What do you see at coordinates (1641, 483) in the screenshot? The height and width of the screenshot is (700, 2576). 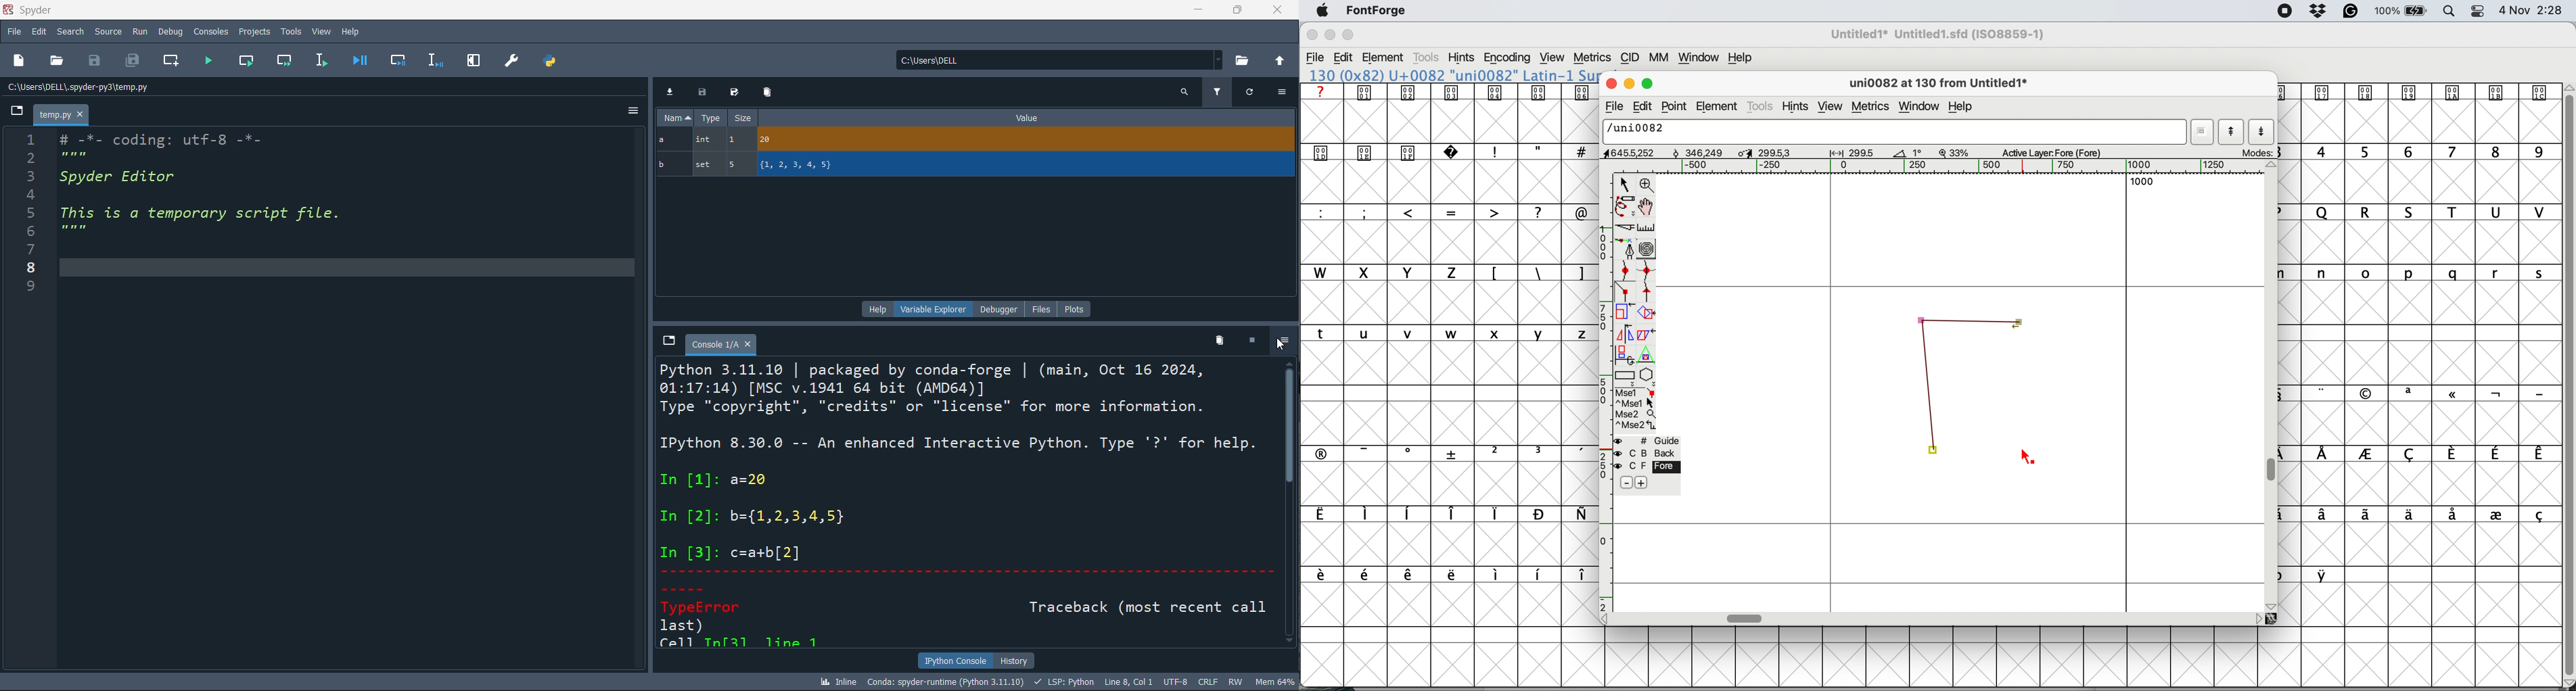 I see `add` at bounding box center [1641, 483].